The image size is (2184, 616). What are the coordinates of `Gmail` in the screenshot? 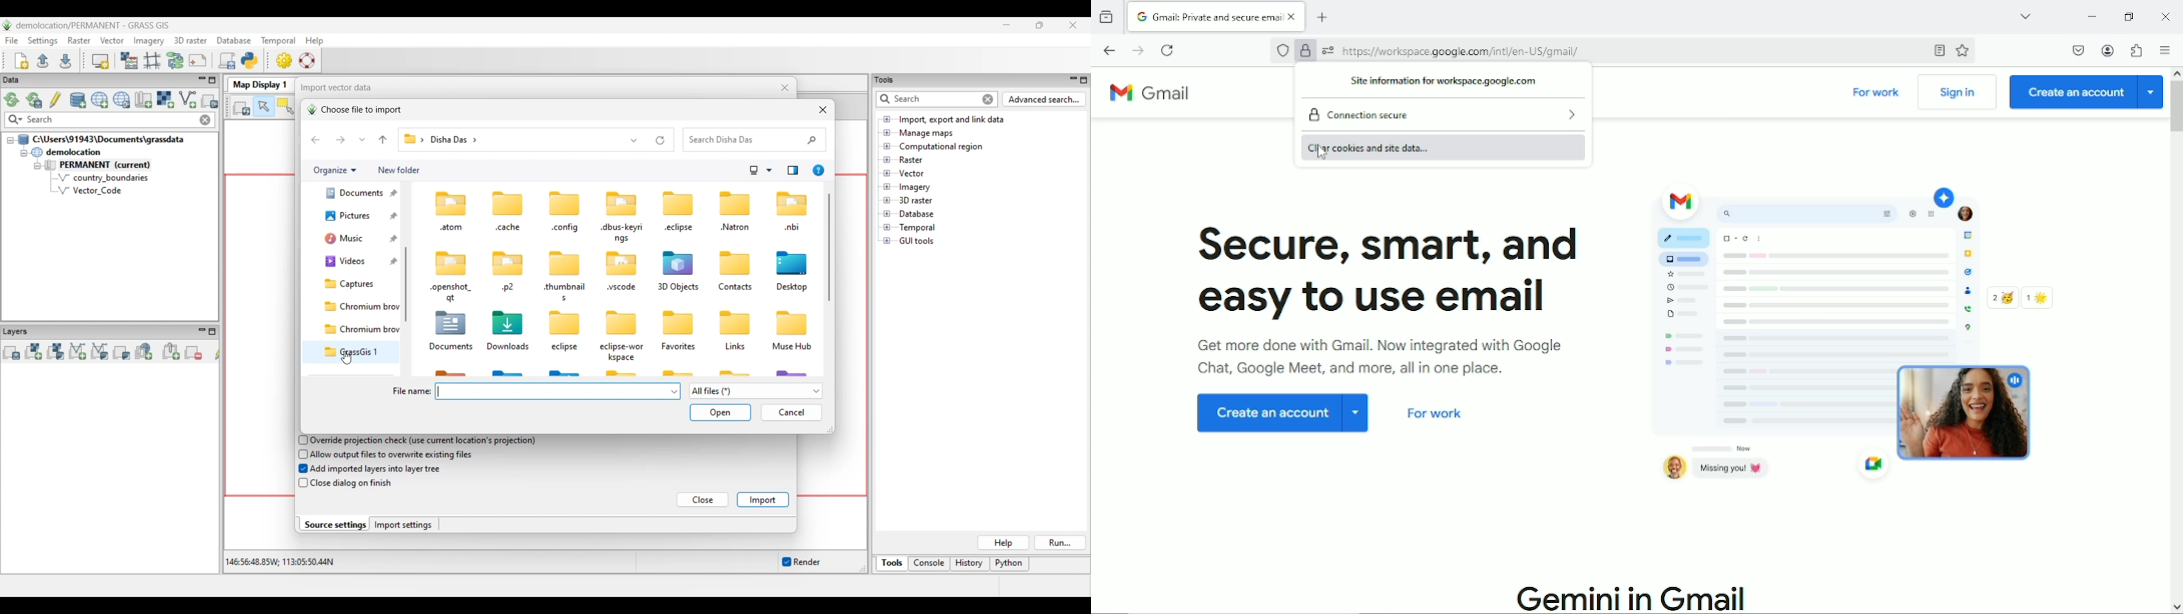 It's located at (1157, 95).